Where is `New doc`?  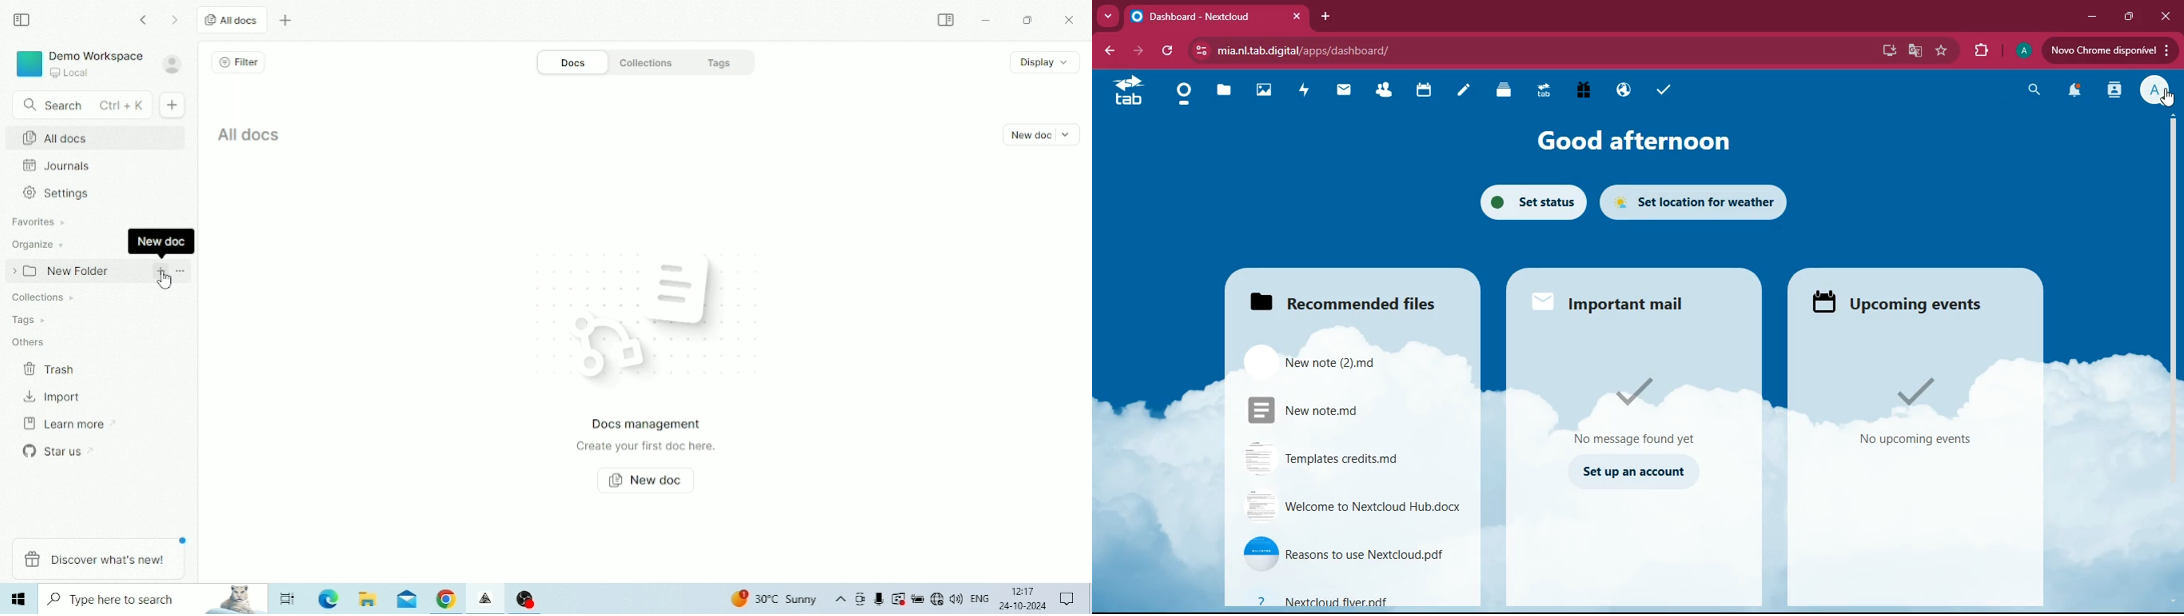
New doc is located at coordinates (1043, 135).